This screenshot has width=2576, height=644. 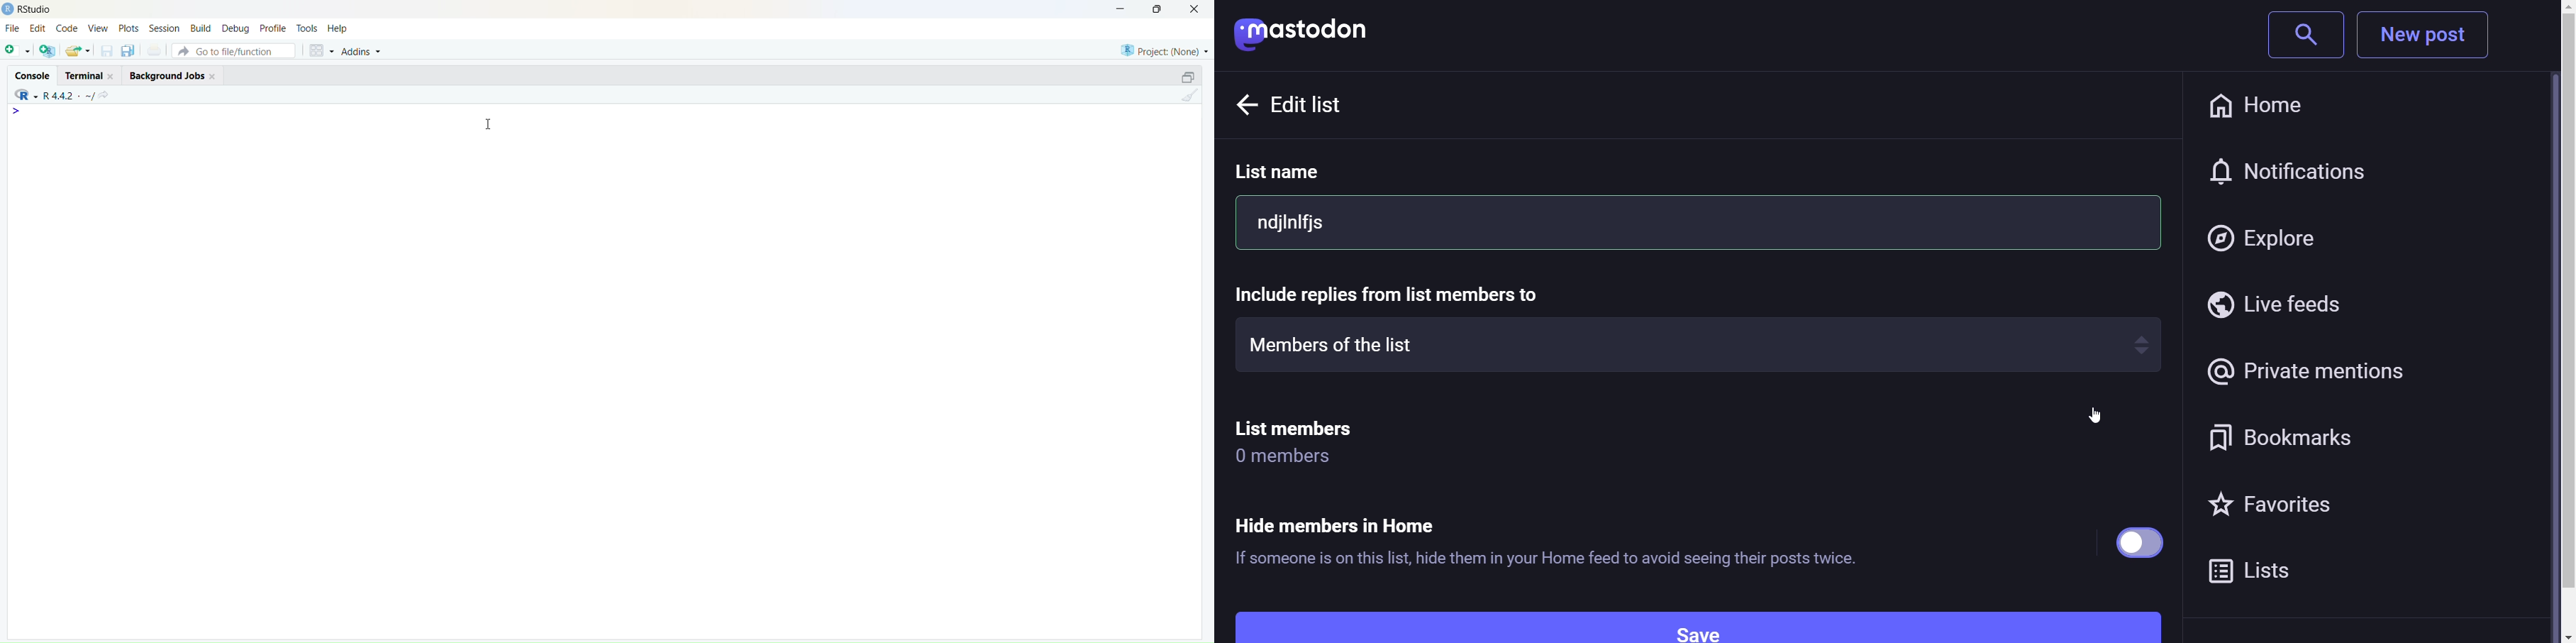 What do you see at coordinates (2426, 35) in the screenshot?
I see `New Post` at bounding box center [2426, 35].